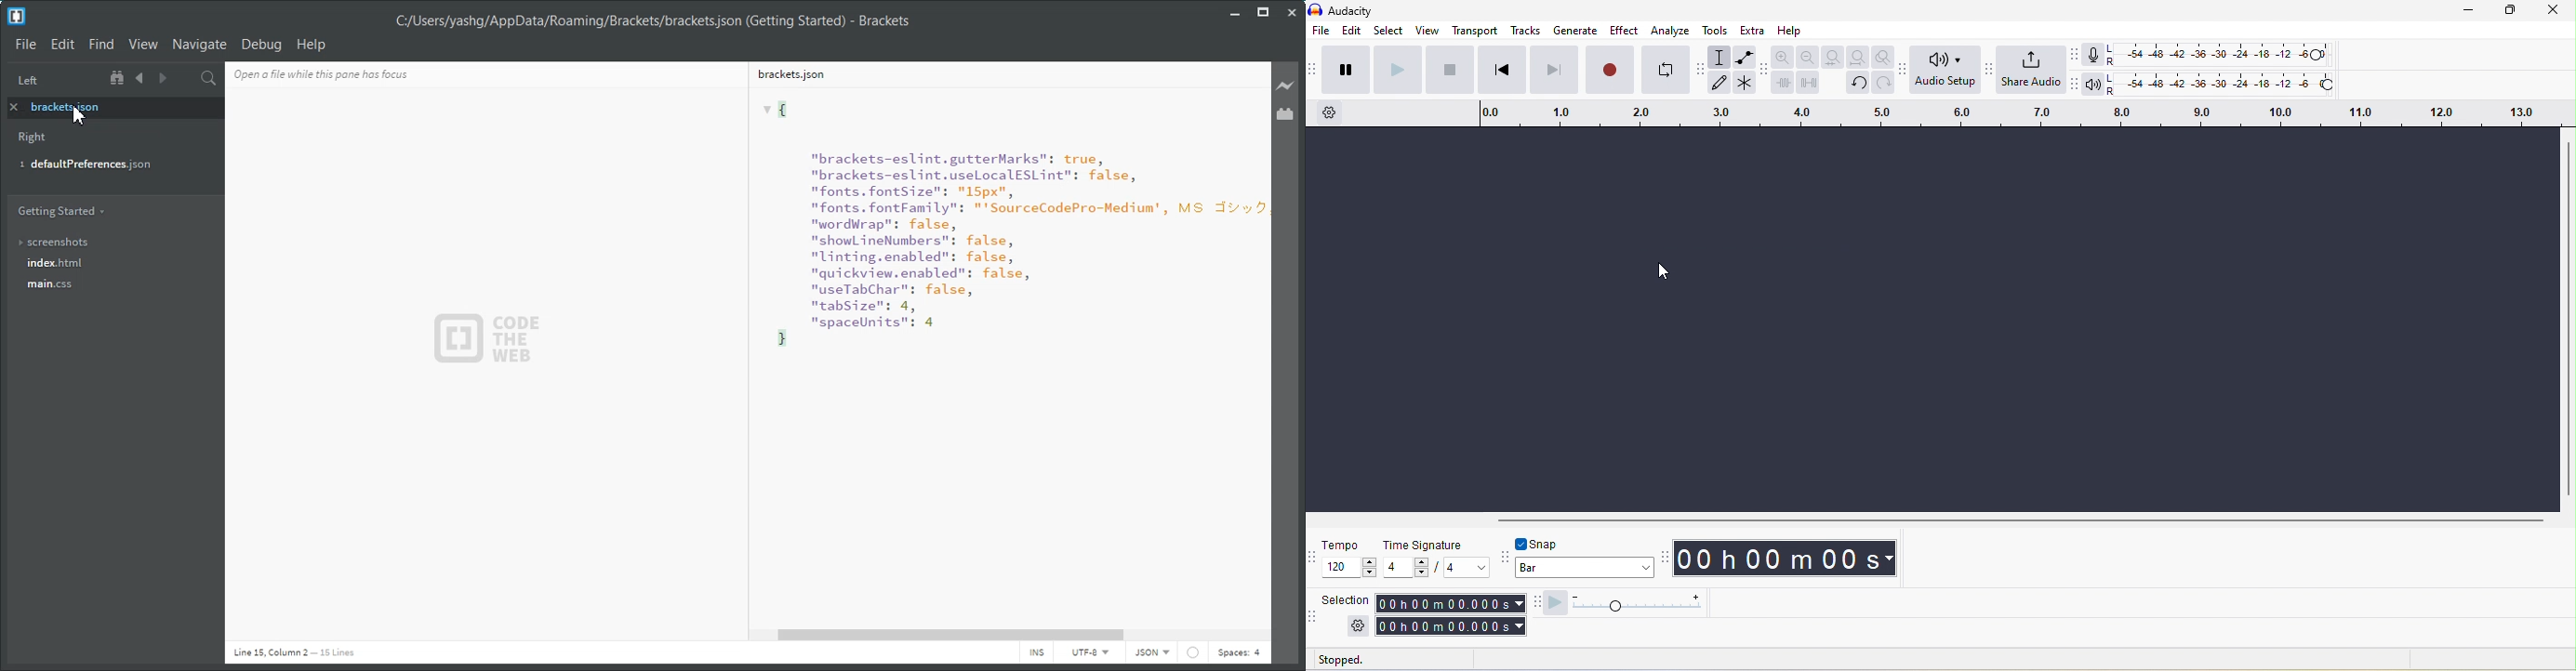  What do you see at coordinates (1609, 70) in the screenshot?
I see `record` at bounding box center [1609, 70].